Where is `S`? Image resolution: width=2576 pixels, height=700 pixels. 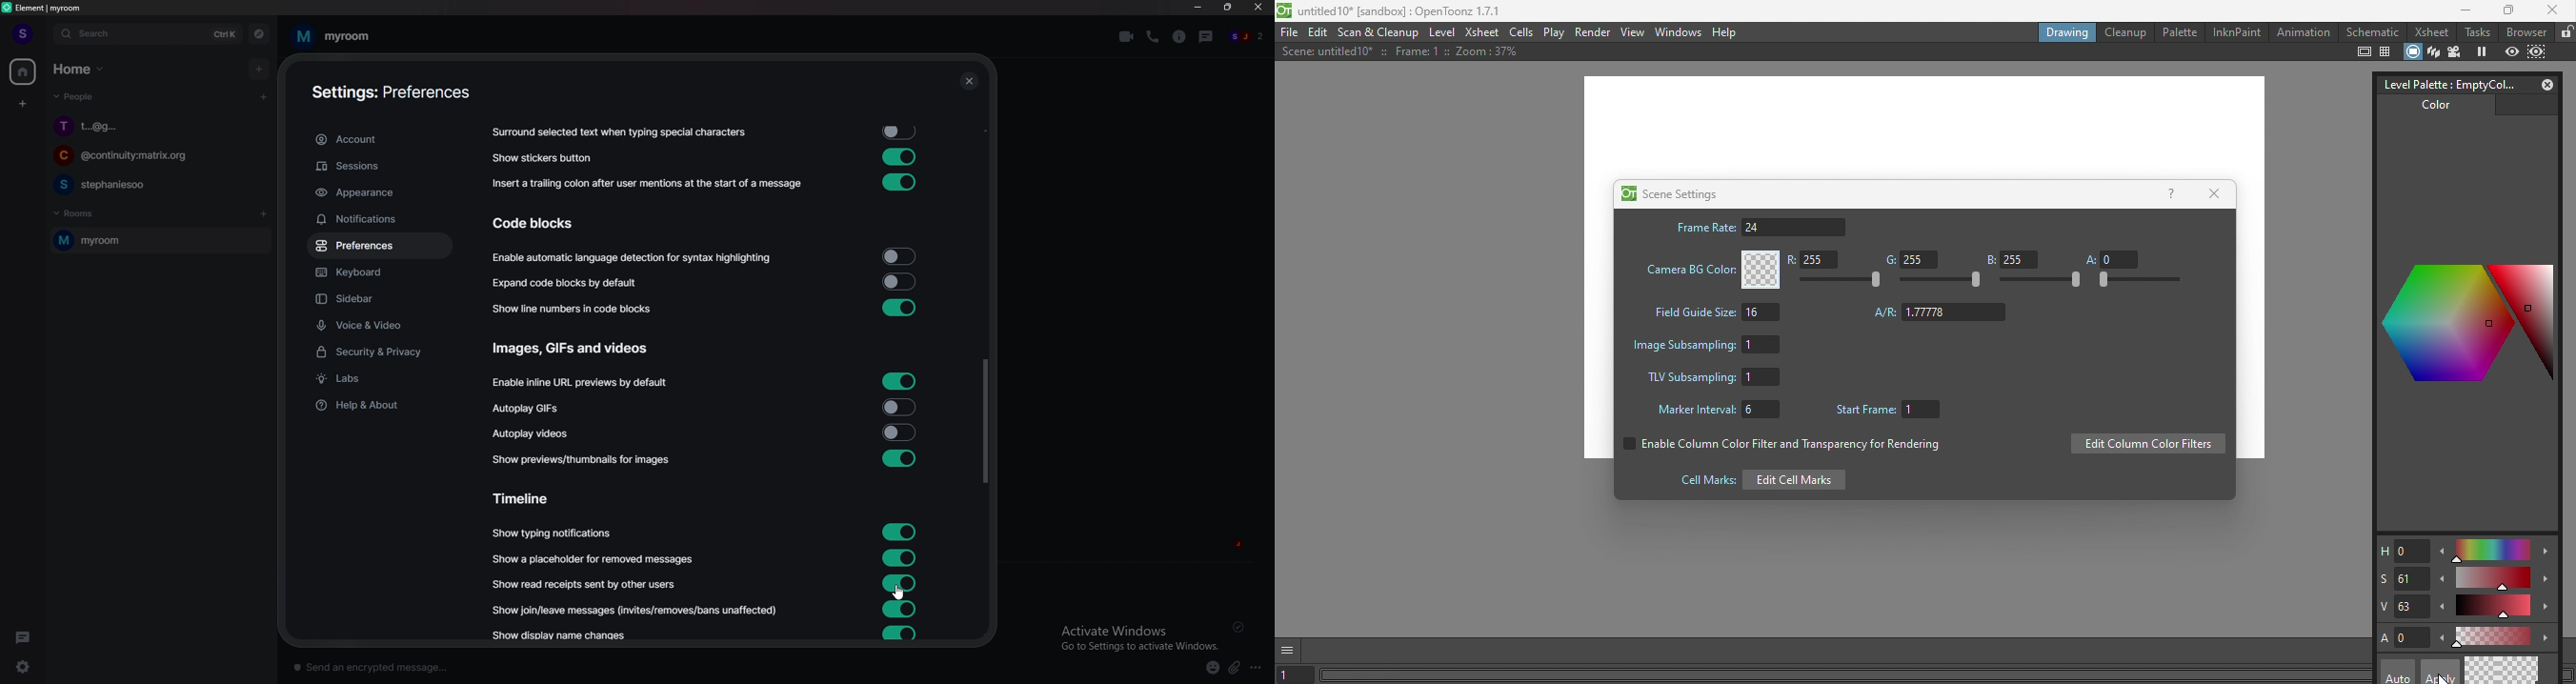
S is located at coordinates (2402, 577).